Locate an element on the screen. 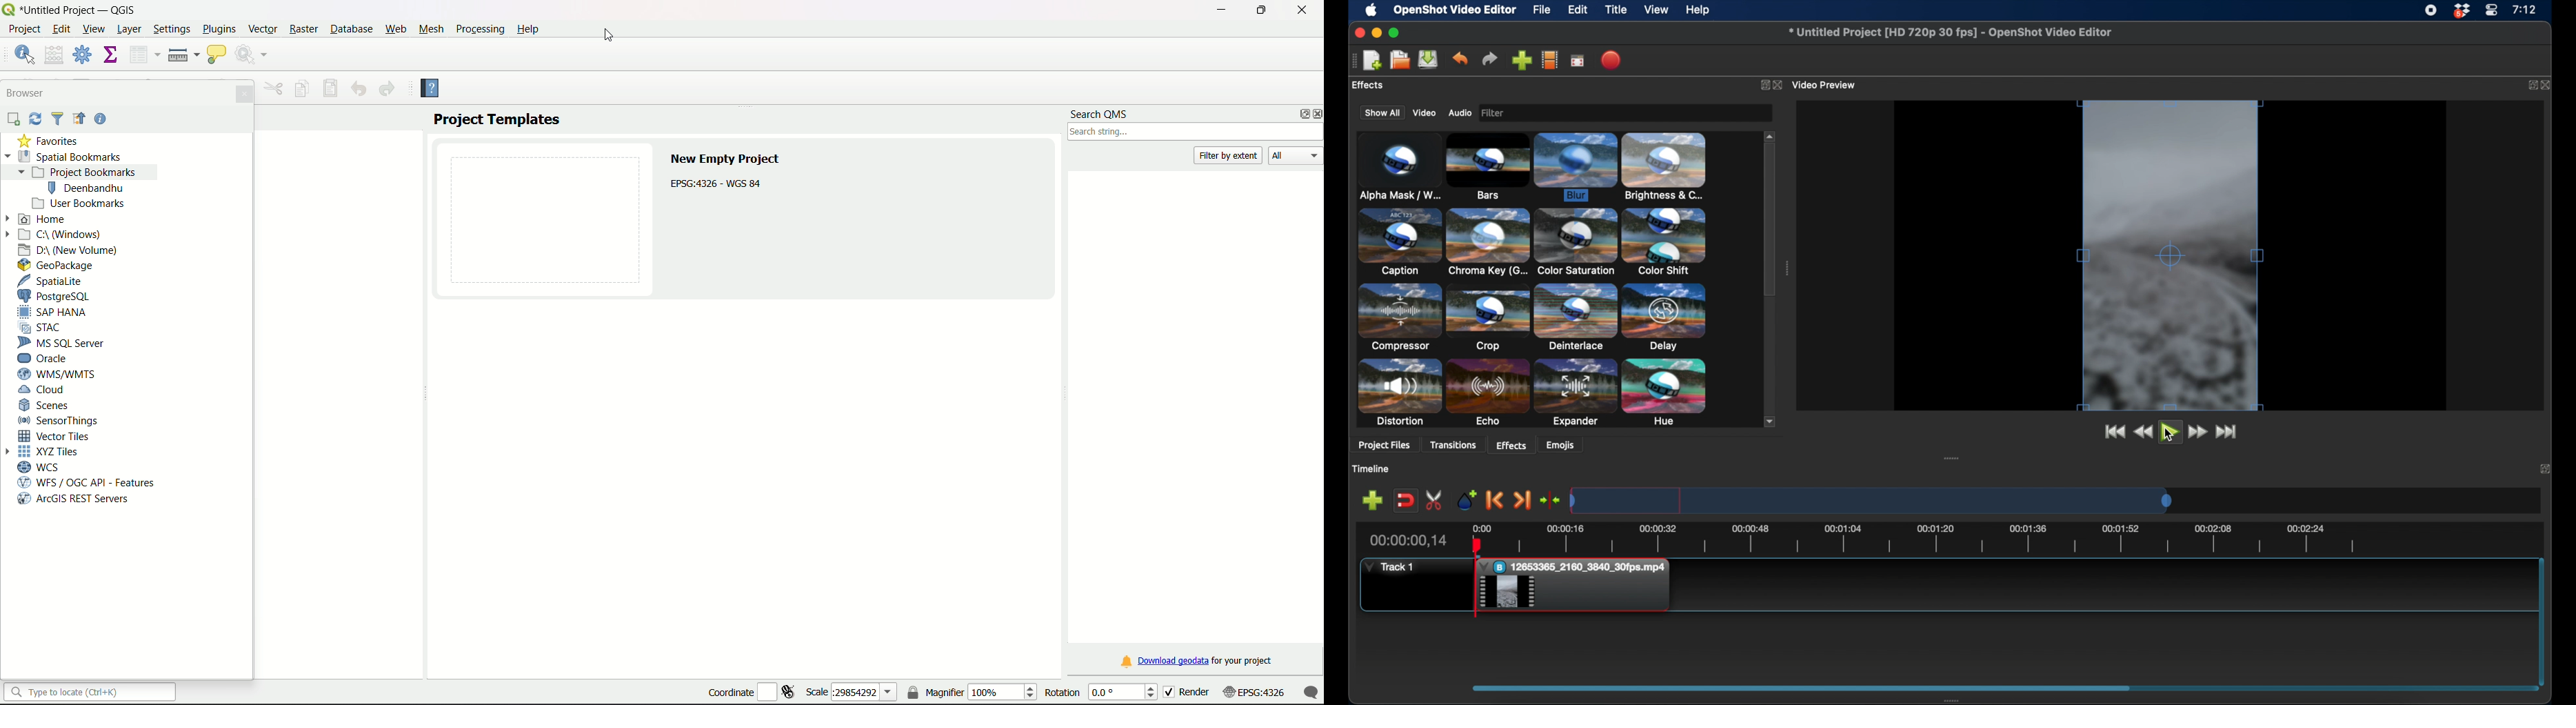 The width and height of the screenshot is (2576, 728). timeline scale is located at coordinates (1872, 500).